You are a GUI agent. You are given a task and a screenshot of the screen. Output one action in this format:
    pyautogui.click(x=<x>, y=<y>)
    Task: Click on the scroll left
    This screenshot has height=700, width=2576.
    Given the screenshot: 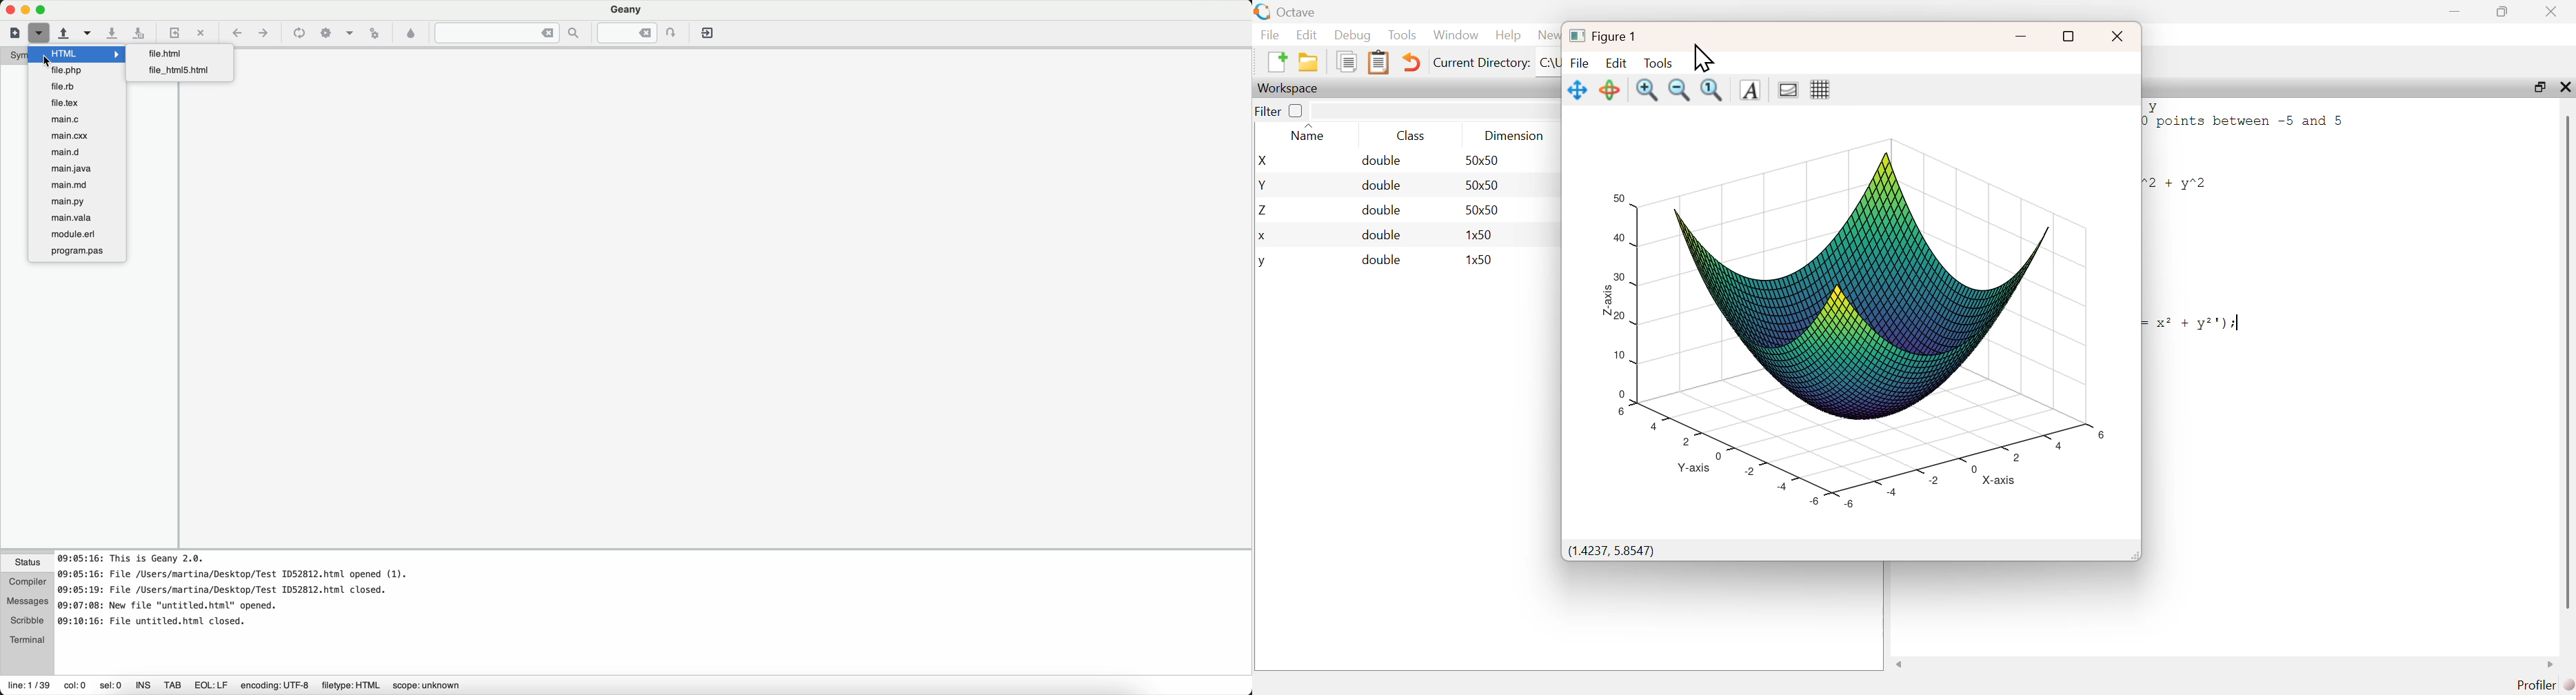 What is the action you would take?
    pyautogui.click(x=1900, y=664)
    